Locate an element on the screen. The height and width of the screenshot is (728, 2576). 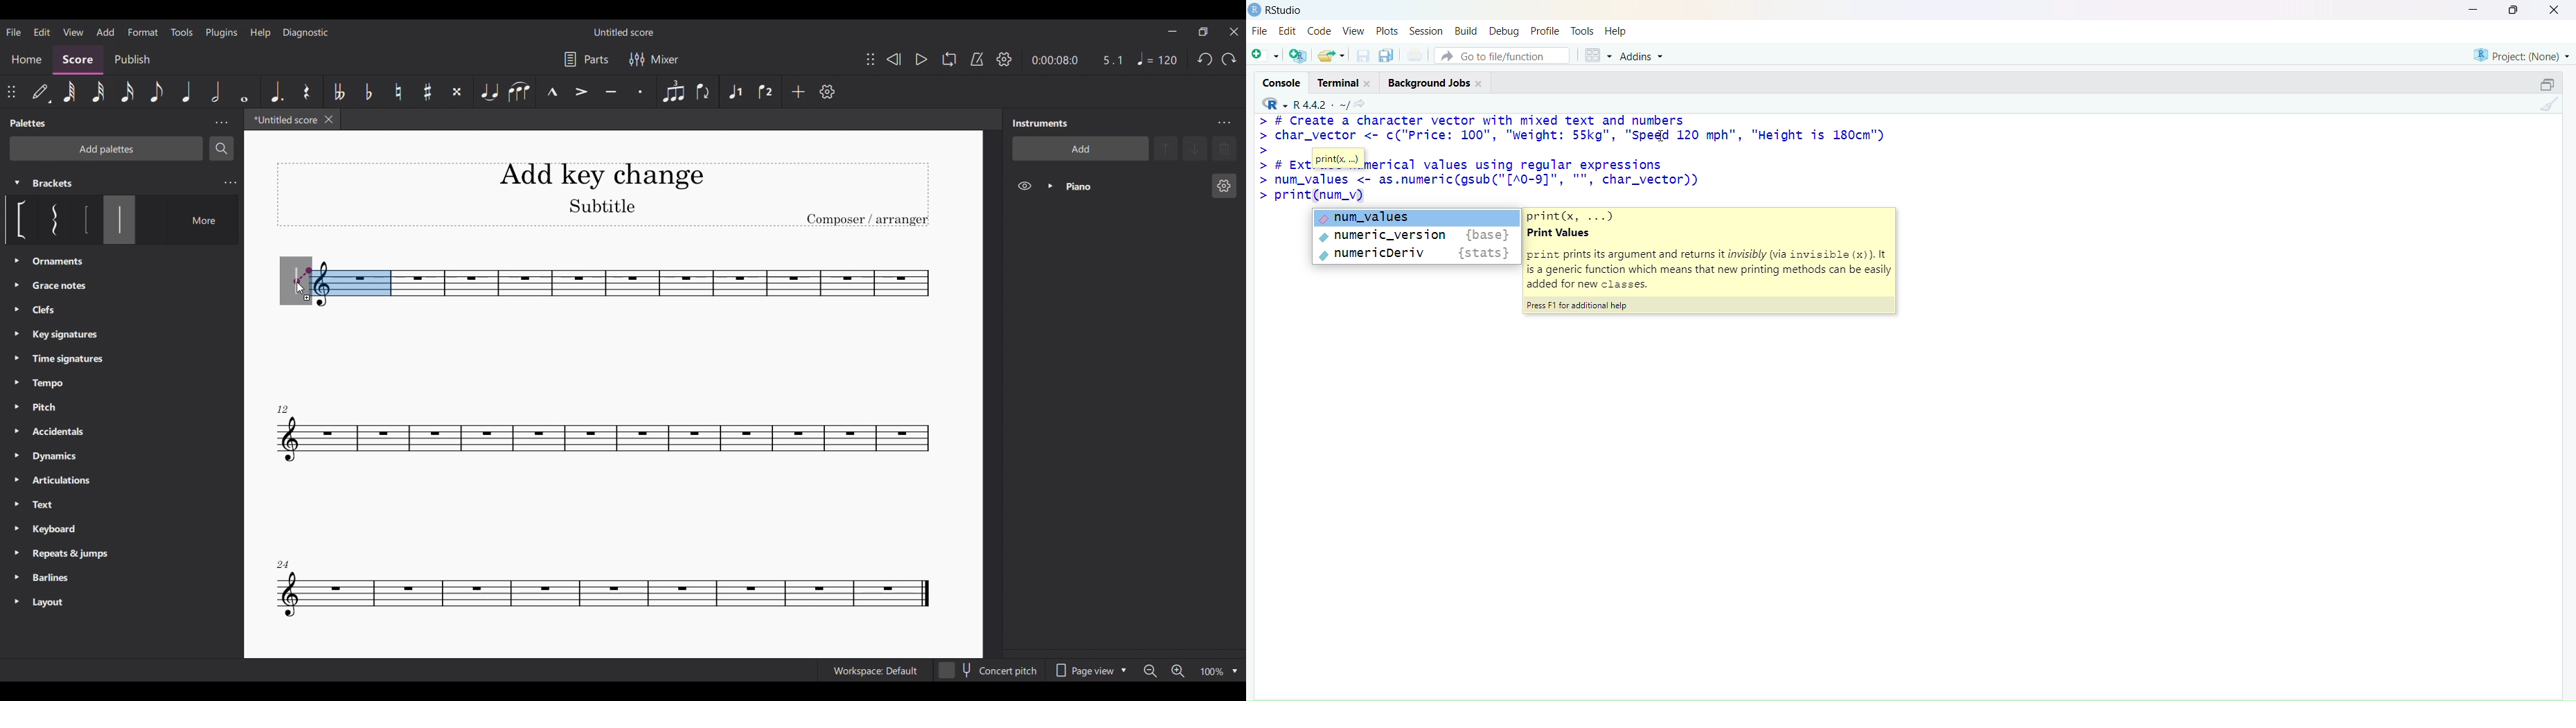
Add palettes is located at coordinates (106, 149).